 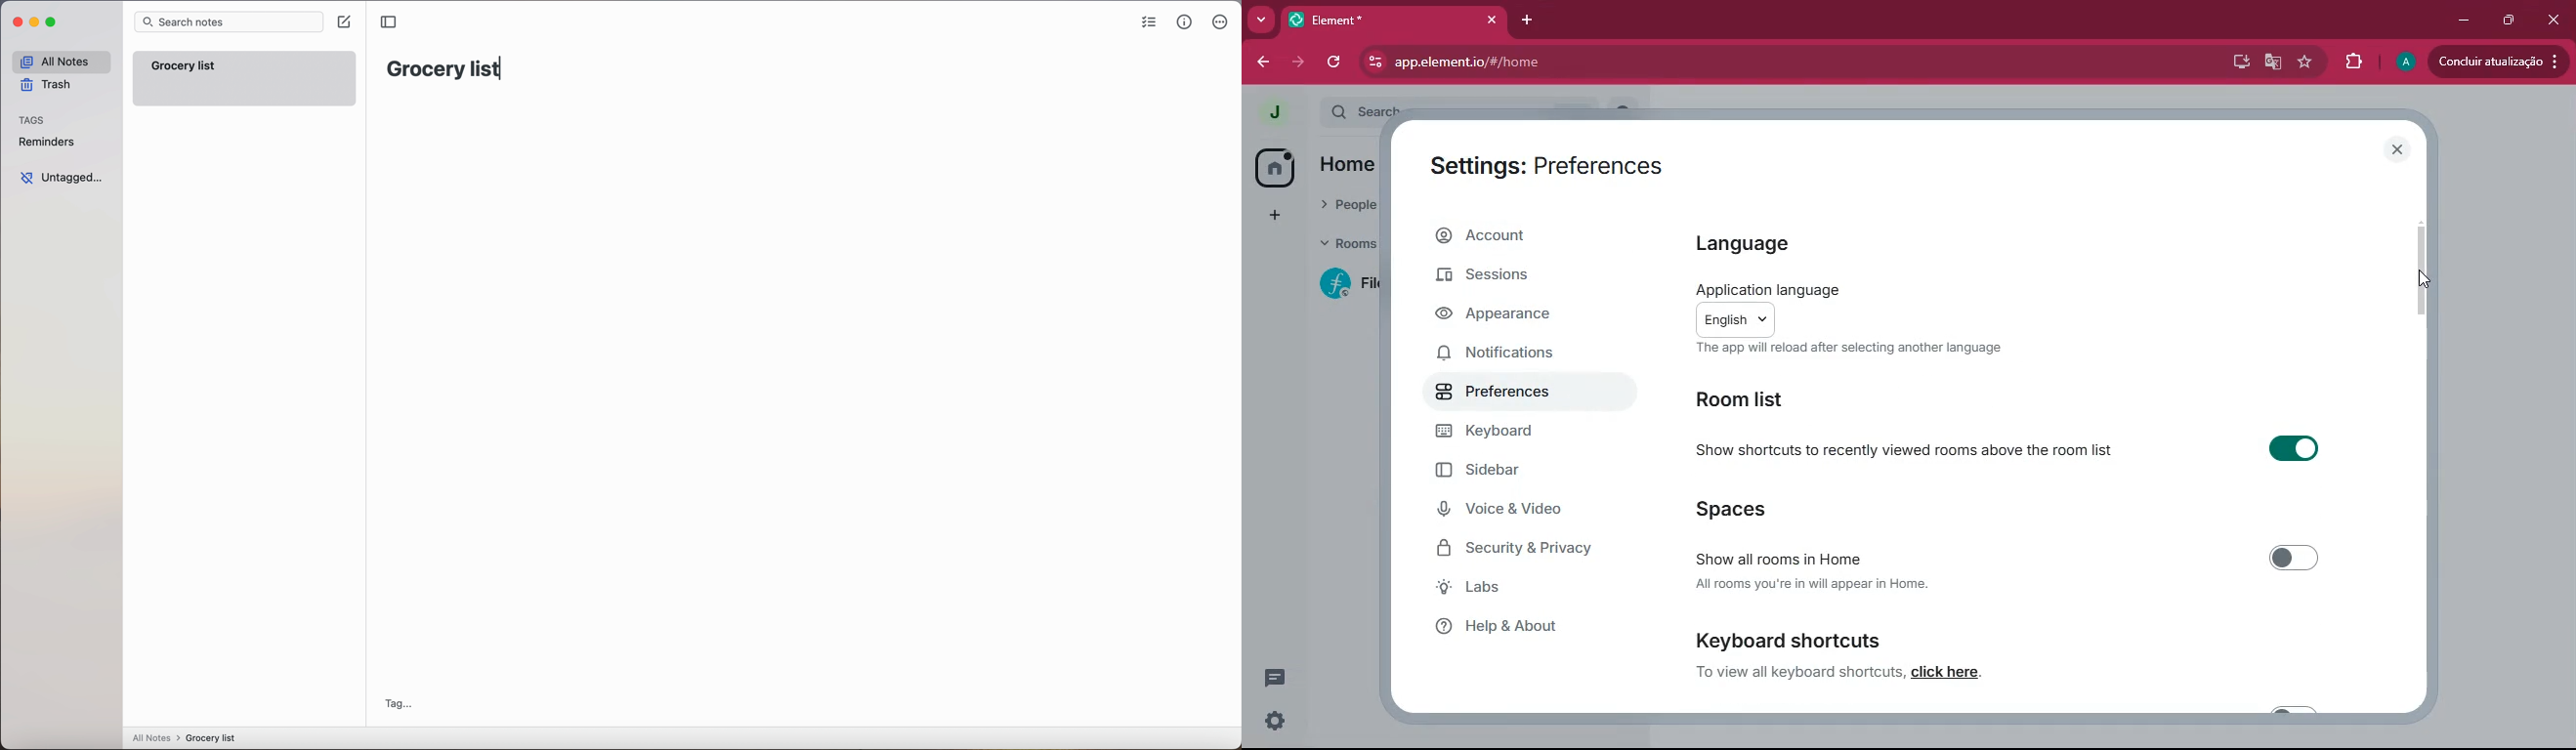 I want to click on desktop, so click(x=2235, y=62).